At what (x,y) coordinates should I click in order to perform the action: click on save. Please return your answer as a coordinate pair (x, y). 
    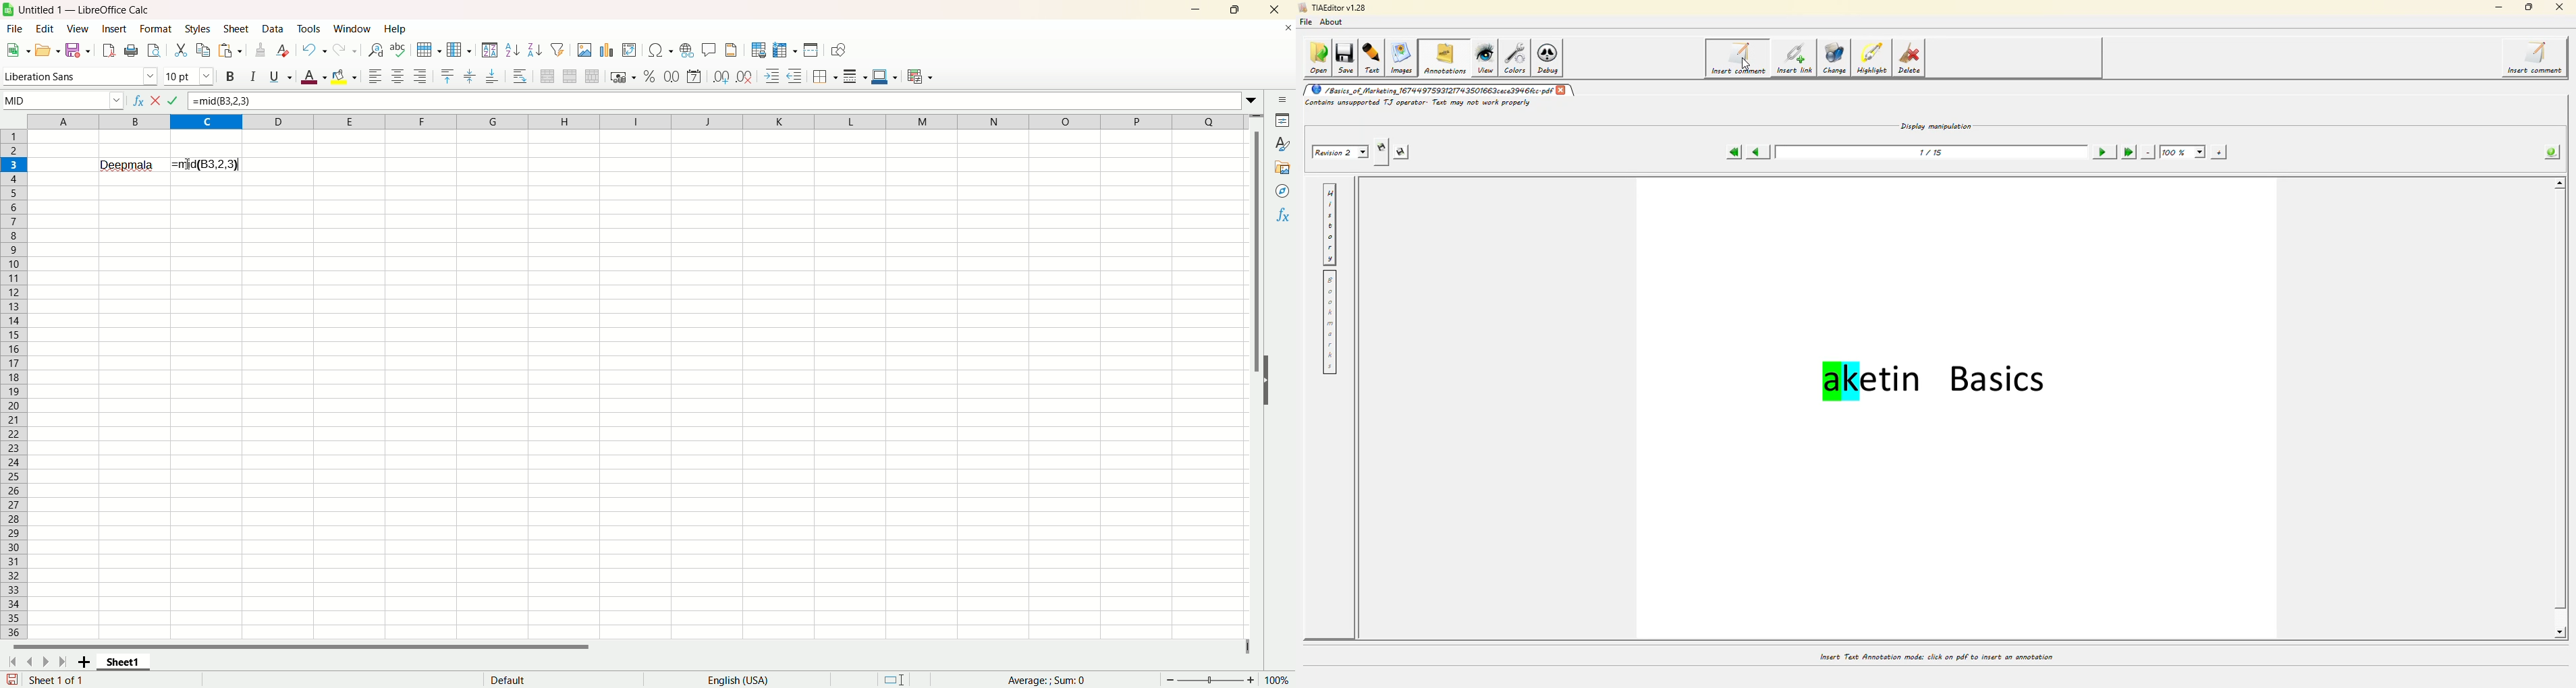
    Looking at the image, I should click on (12, 679).